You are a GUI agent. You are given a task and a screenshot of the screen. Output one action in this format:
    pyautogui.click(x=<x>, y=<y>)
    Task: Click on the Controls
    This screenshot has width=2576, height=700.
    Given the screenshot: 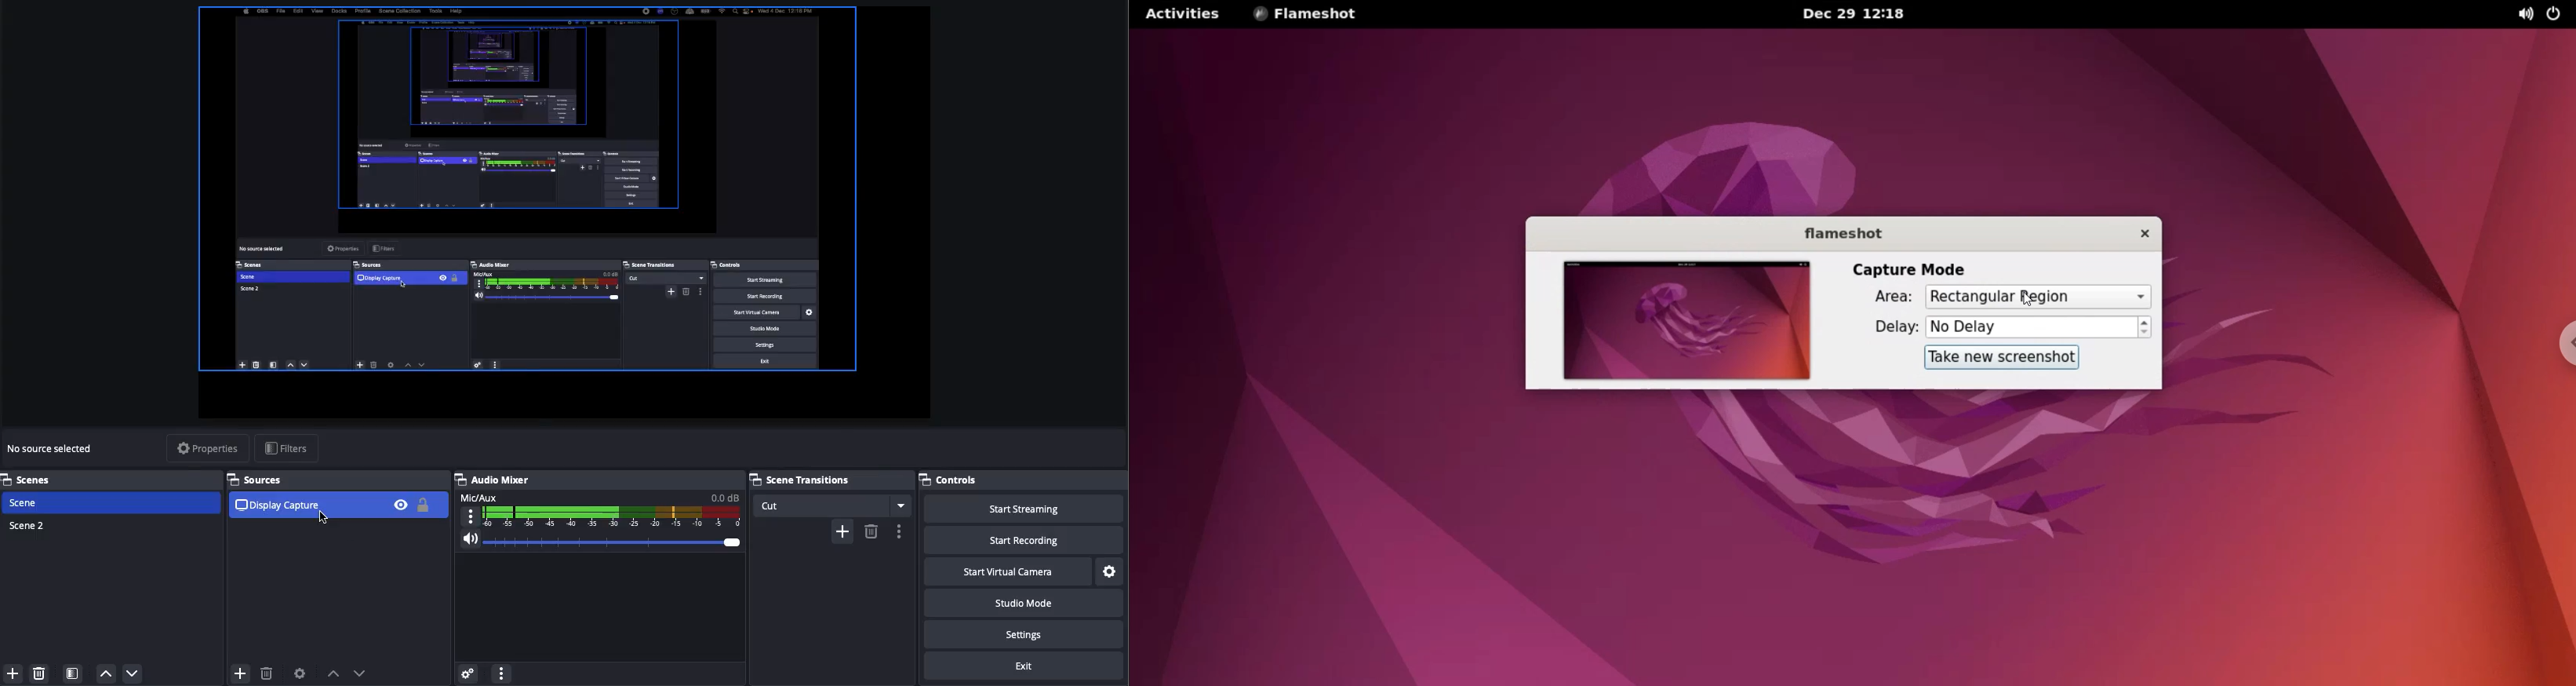 What is the action you would take?
    pyautogui.click(x=950, y=480)
    